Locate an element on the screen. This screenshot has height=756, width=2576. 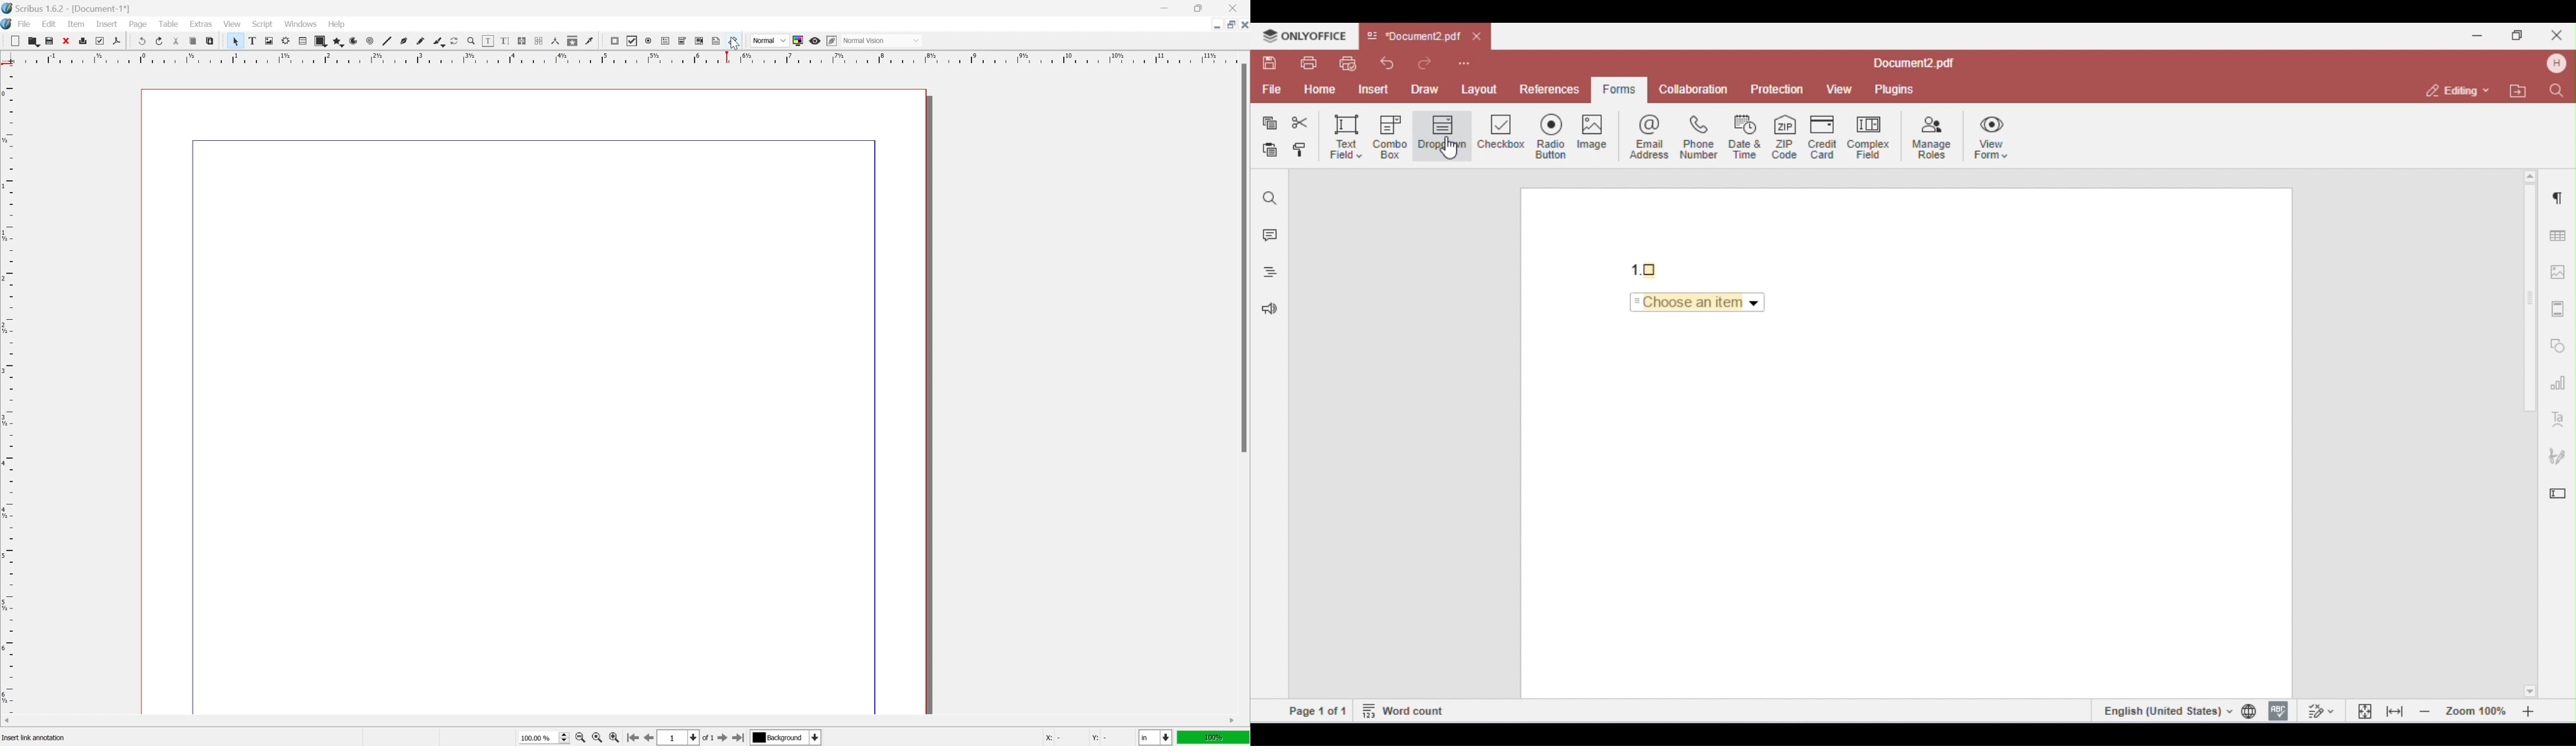
insert is located at coordinates (108, 24).